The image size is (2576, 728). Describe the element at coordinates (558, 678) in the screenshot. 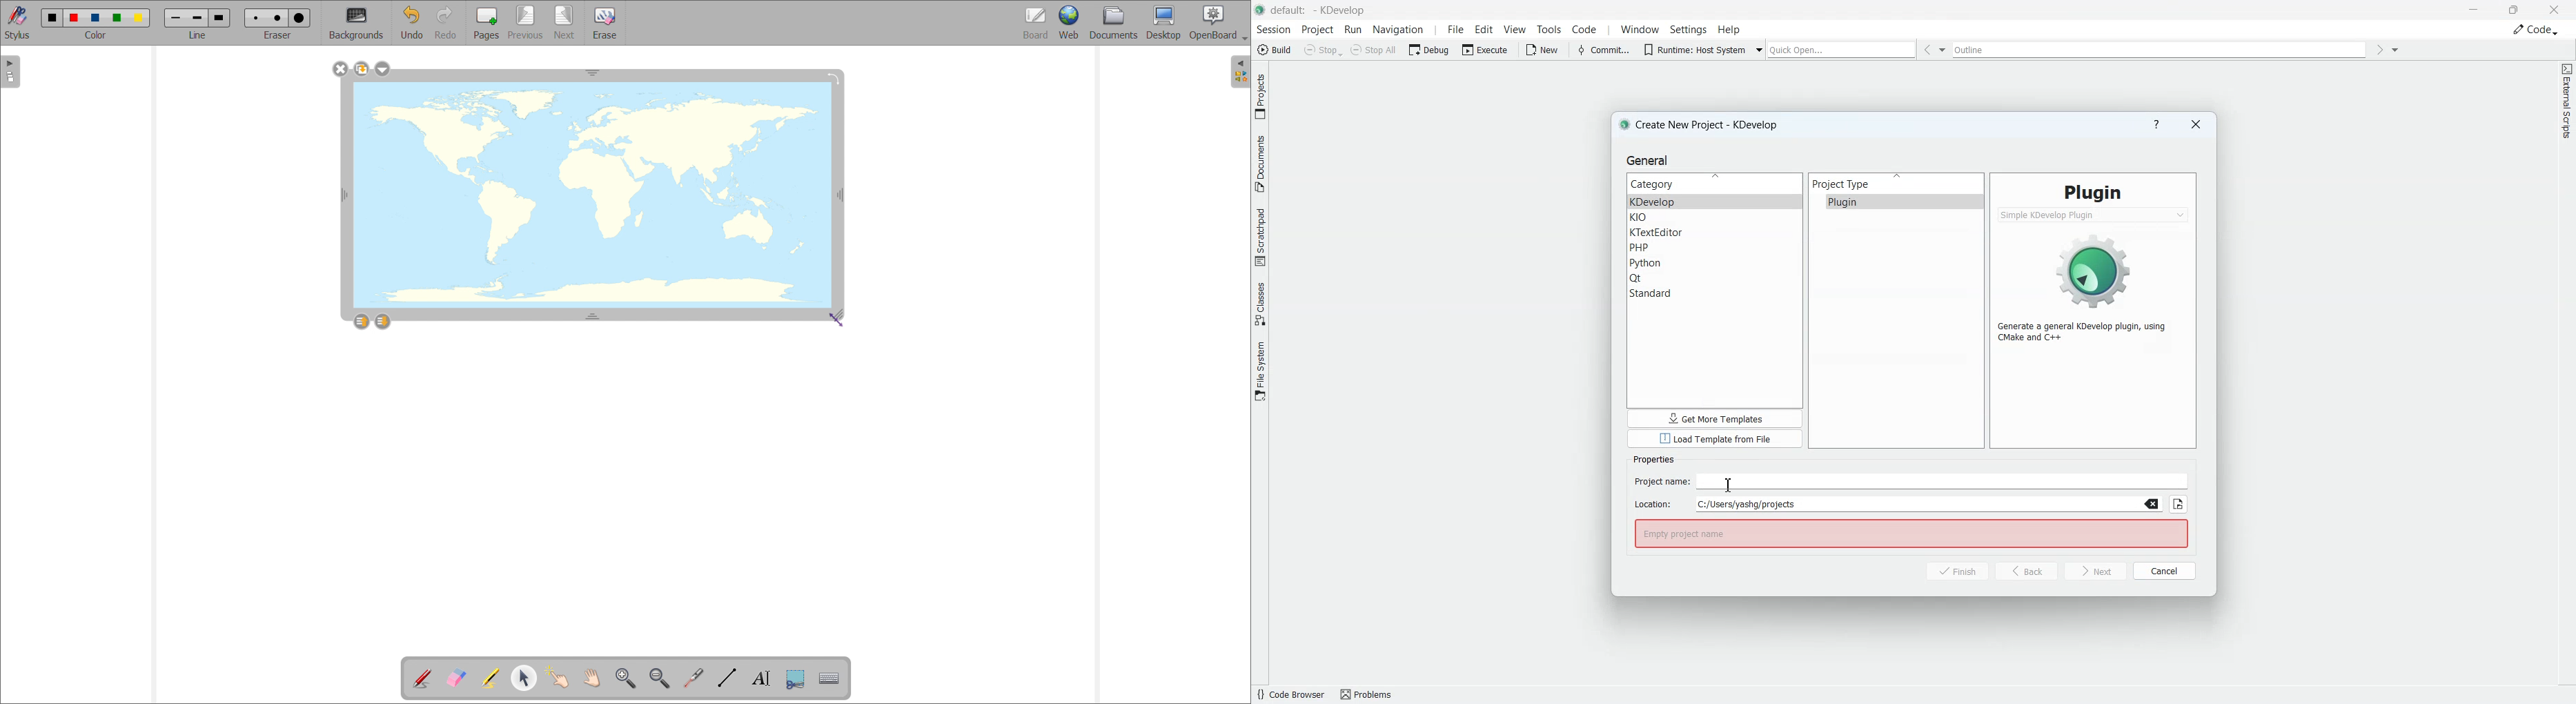

I see `interact with items` at that location.